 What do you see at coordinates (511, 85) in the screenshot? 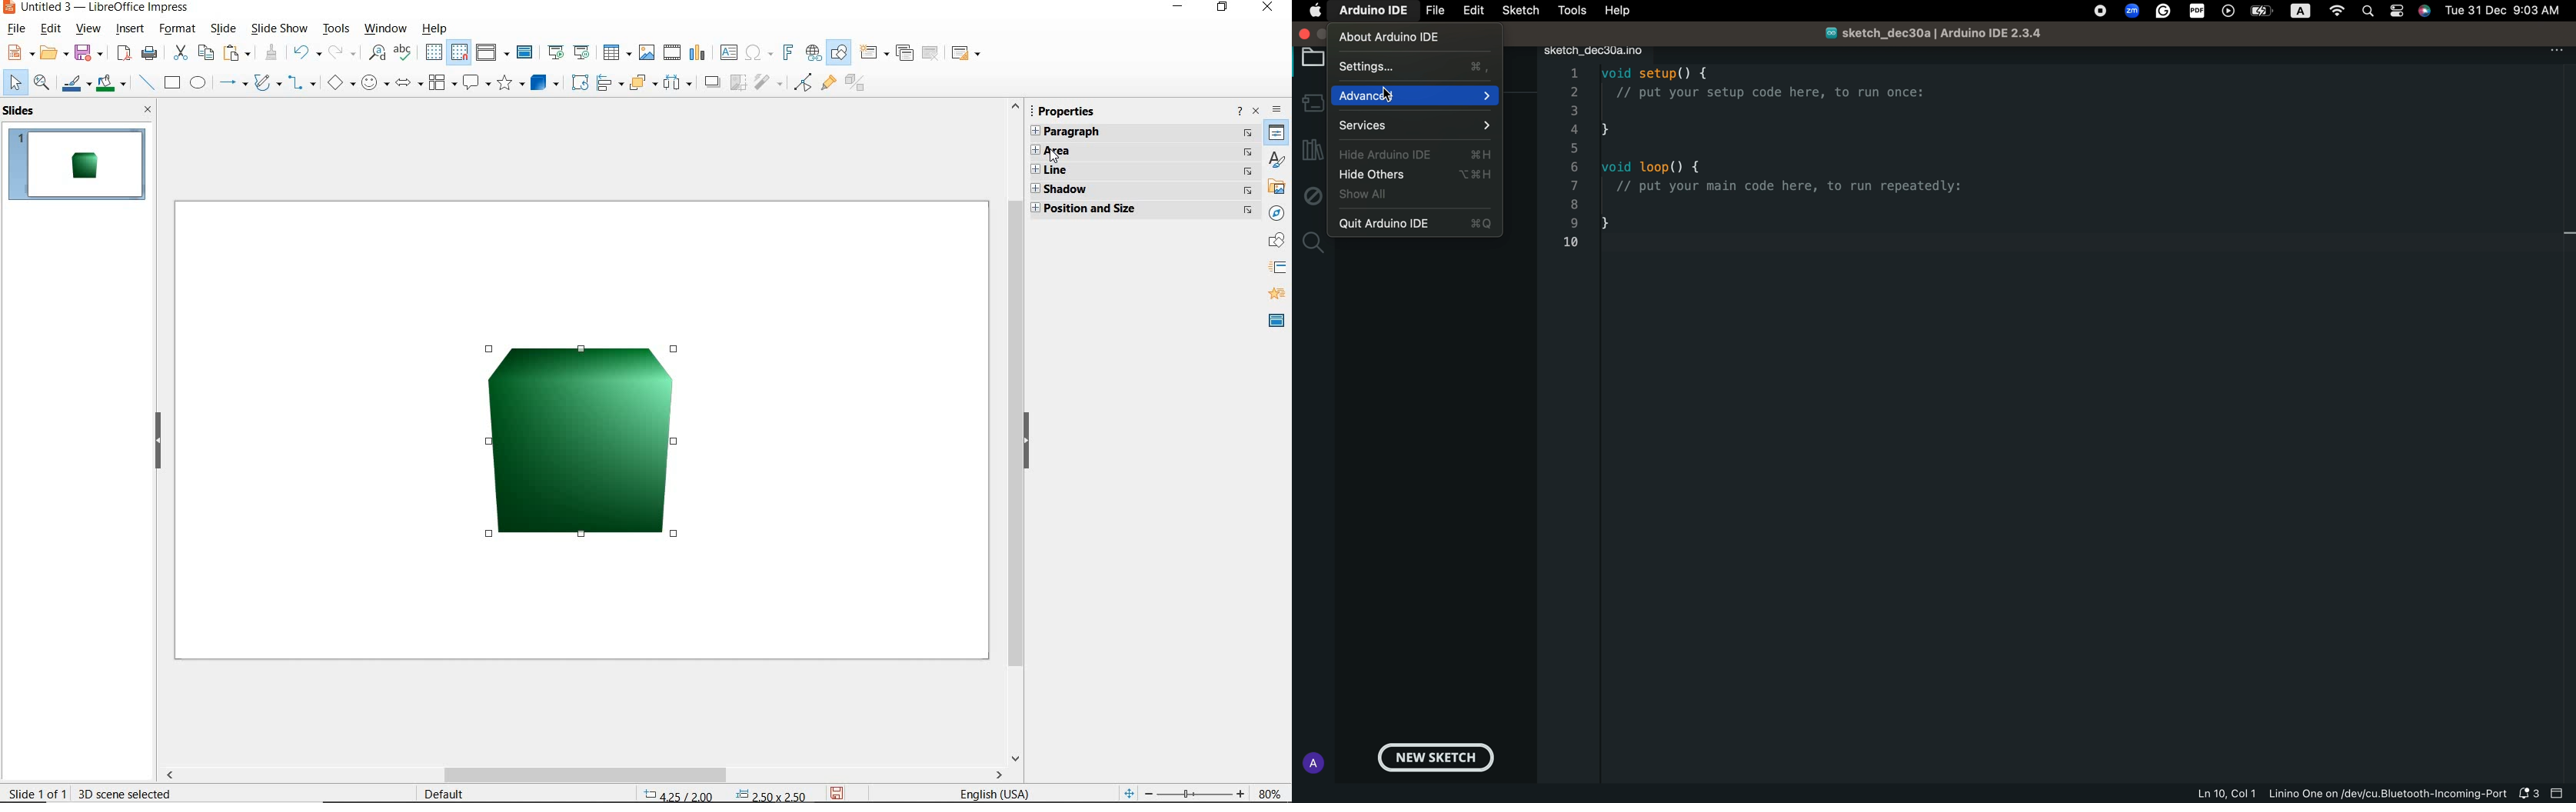
I see `stars and banners` at bounding box center [511, 85].